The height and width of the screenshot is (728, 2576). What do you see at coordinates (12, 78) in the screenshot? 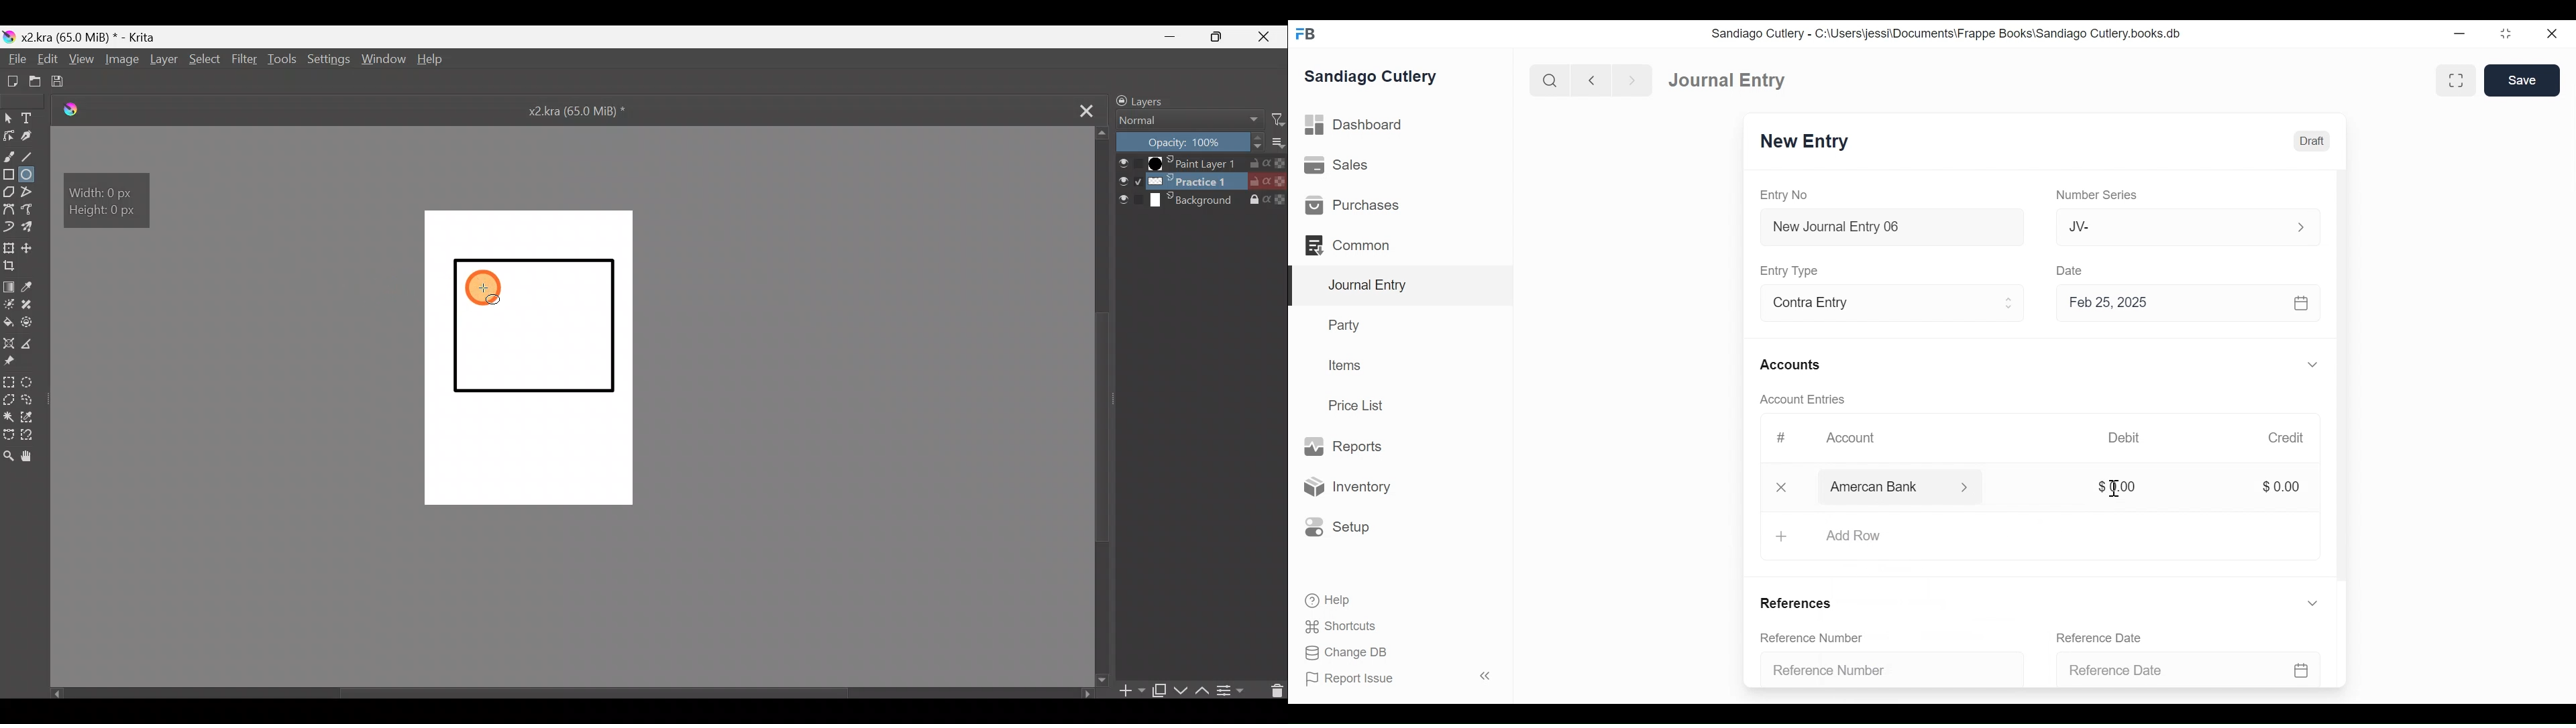
I see `Create a new document` at bounding box center [12, 78].